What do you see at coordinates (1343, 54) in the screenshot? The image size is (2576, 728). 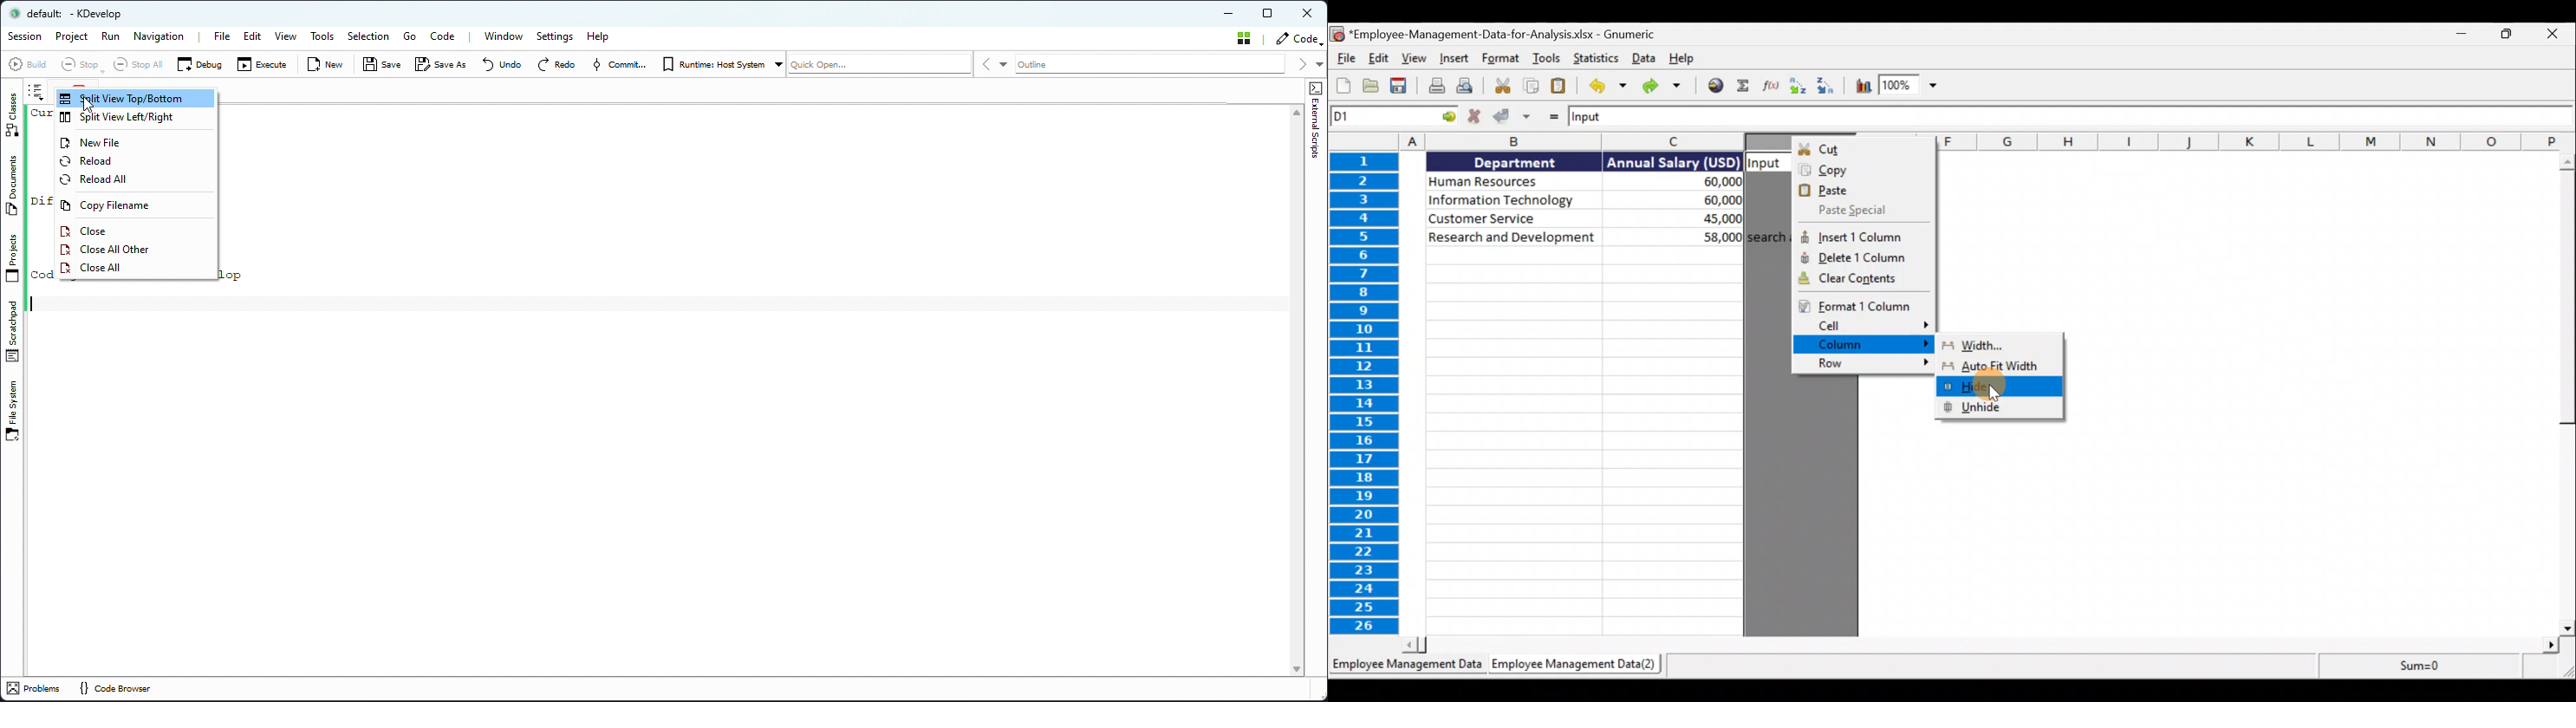 I see `File` at bounding box center [1343, 54].